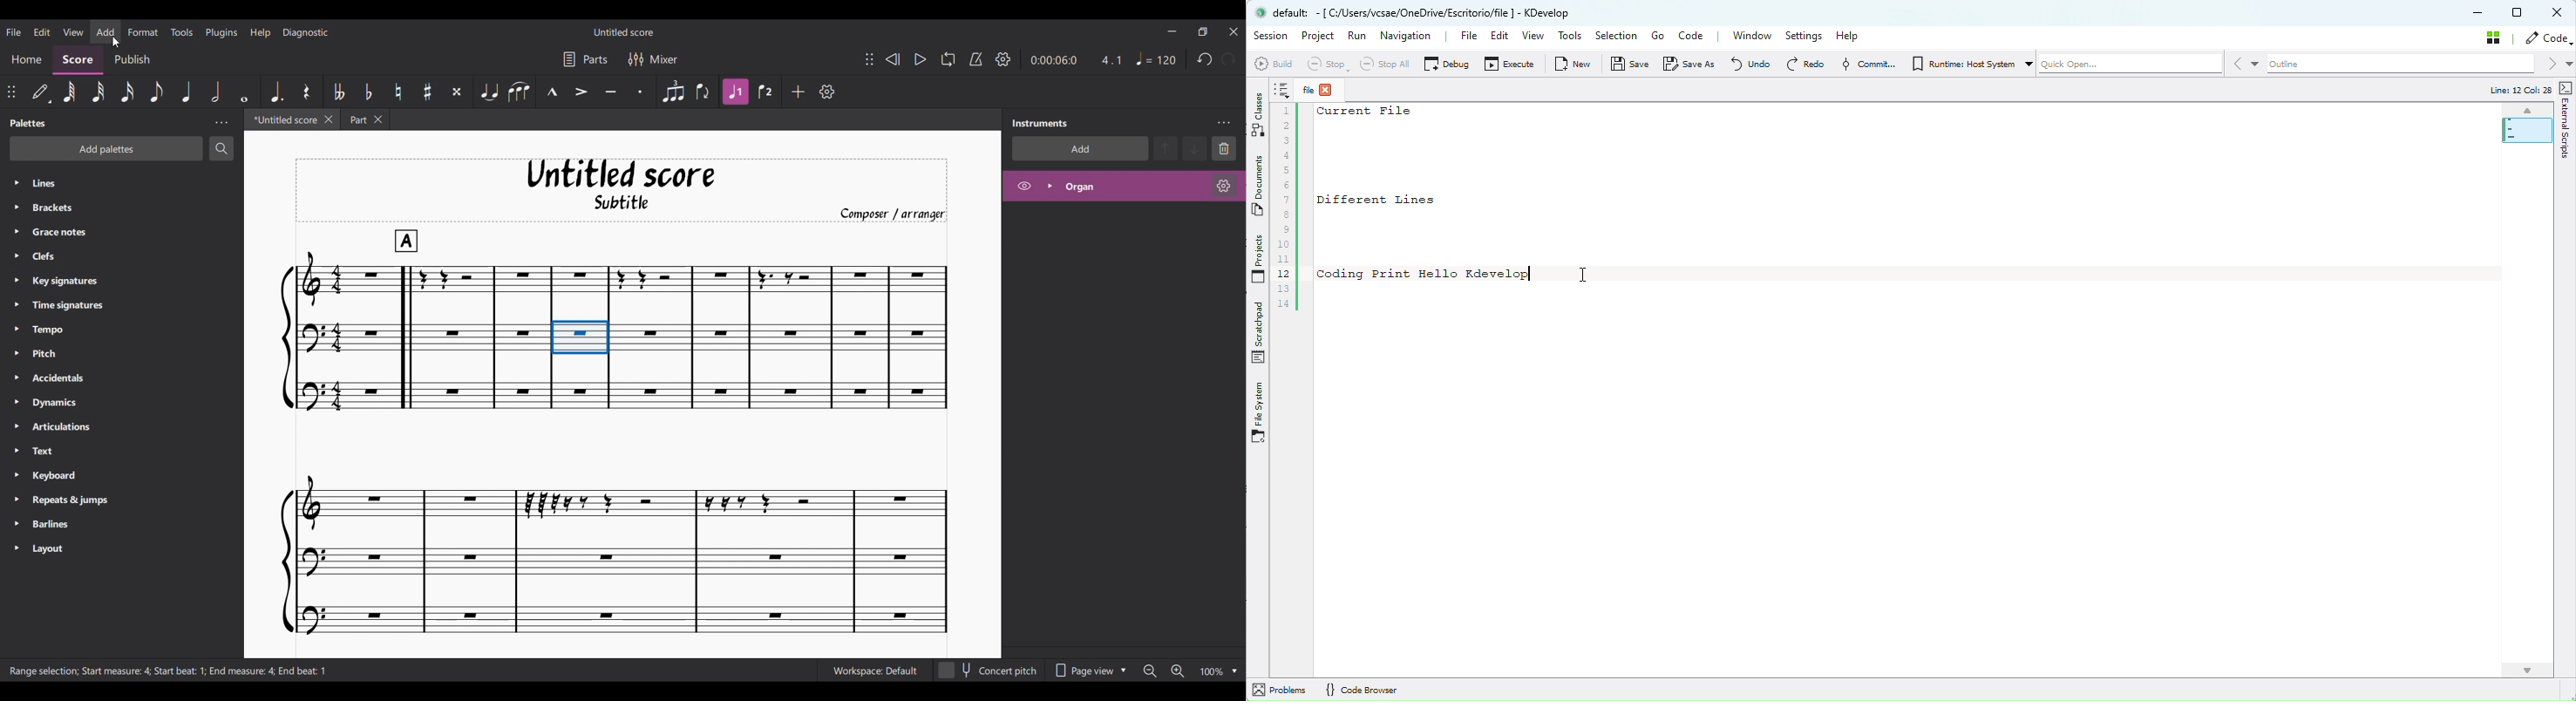 The width and height of the screenshot is (2576, 728). What do you see at coordinates (221, 149) in the screenshot?
I see `Search` at bounding box center [221, 149].